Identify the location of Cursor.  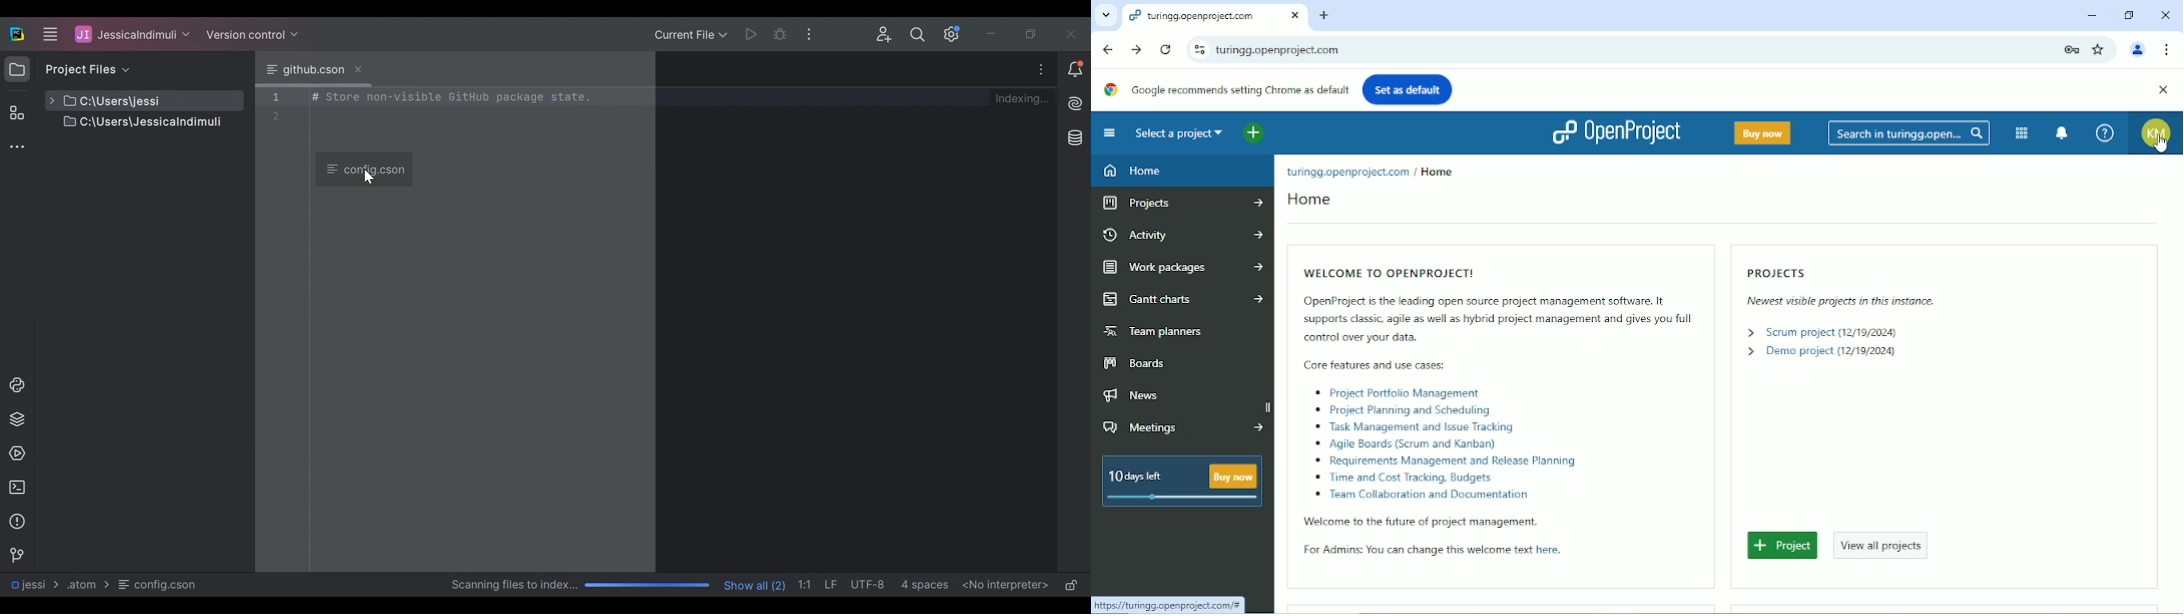
(371, 176).